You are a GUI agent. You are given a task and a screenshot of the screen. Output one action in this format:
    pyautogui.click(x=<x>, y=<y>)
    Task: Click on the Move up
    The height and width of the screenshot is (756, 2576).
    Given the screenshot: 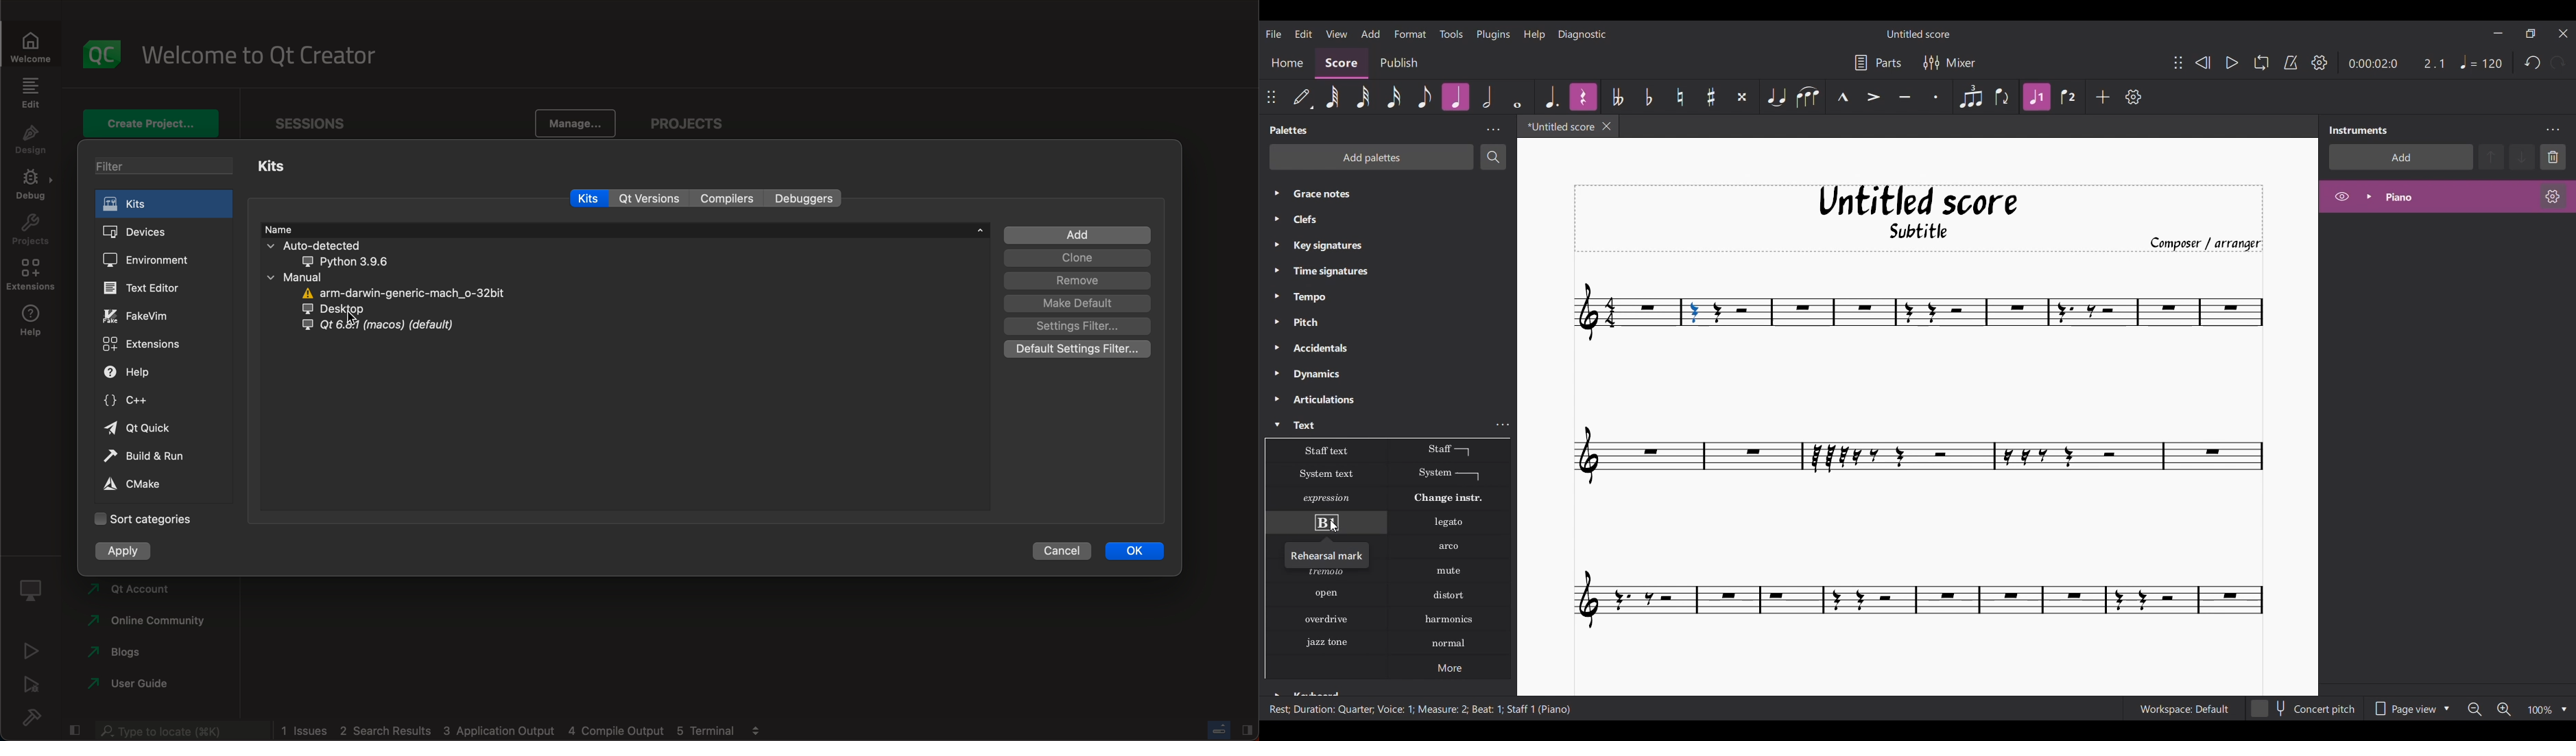 What is the action you would take?
    pyautogui.click(x=2491, y=156)
    